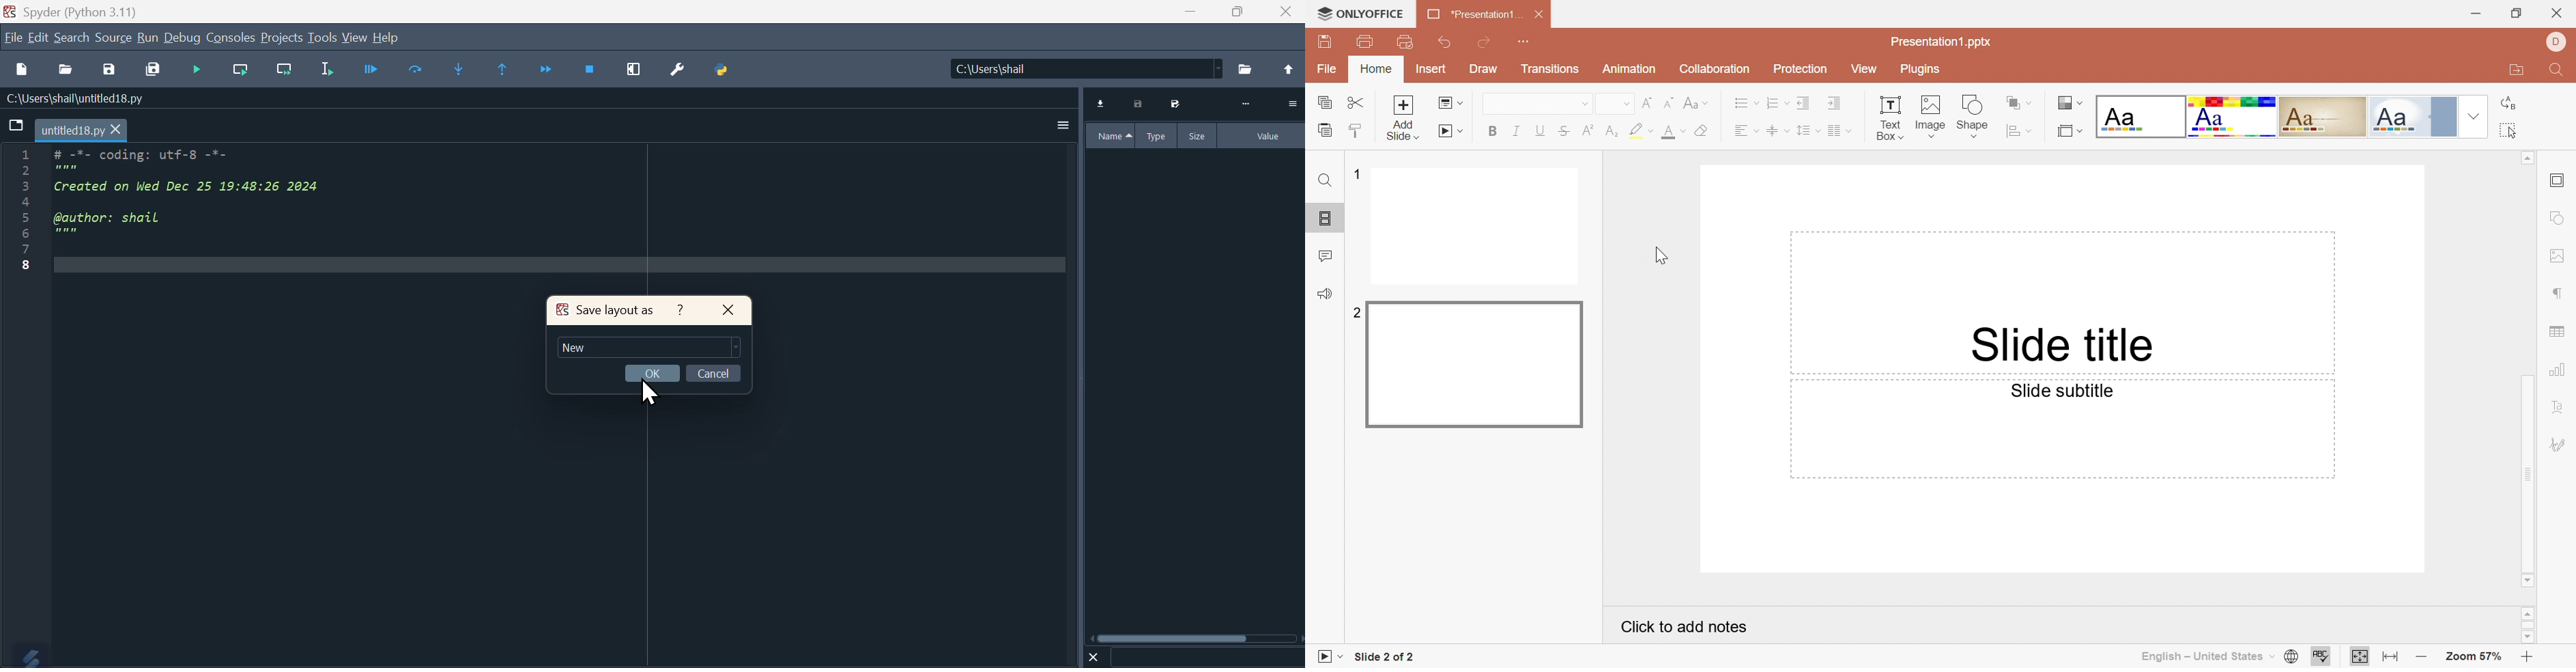 The height and width of the screenshot is (672, 2576). What do you see at coordinates (1197, 638) in the screenshot?
I see `Horizontal scroll bar` at bounding box center [1197, 638].